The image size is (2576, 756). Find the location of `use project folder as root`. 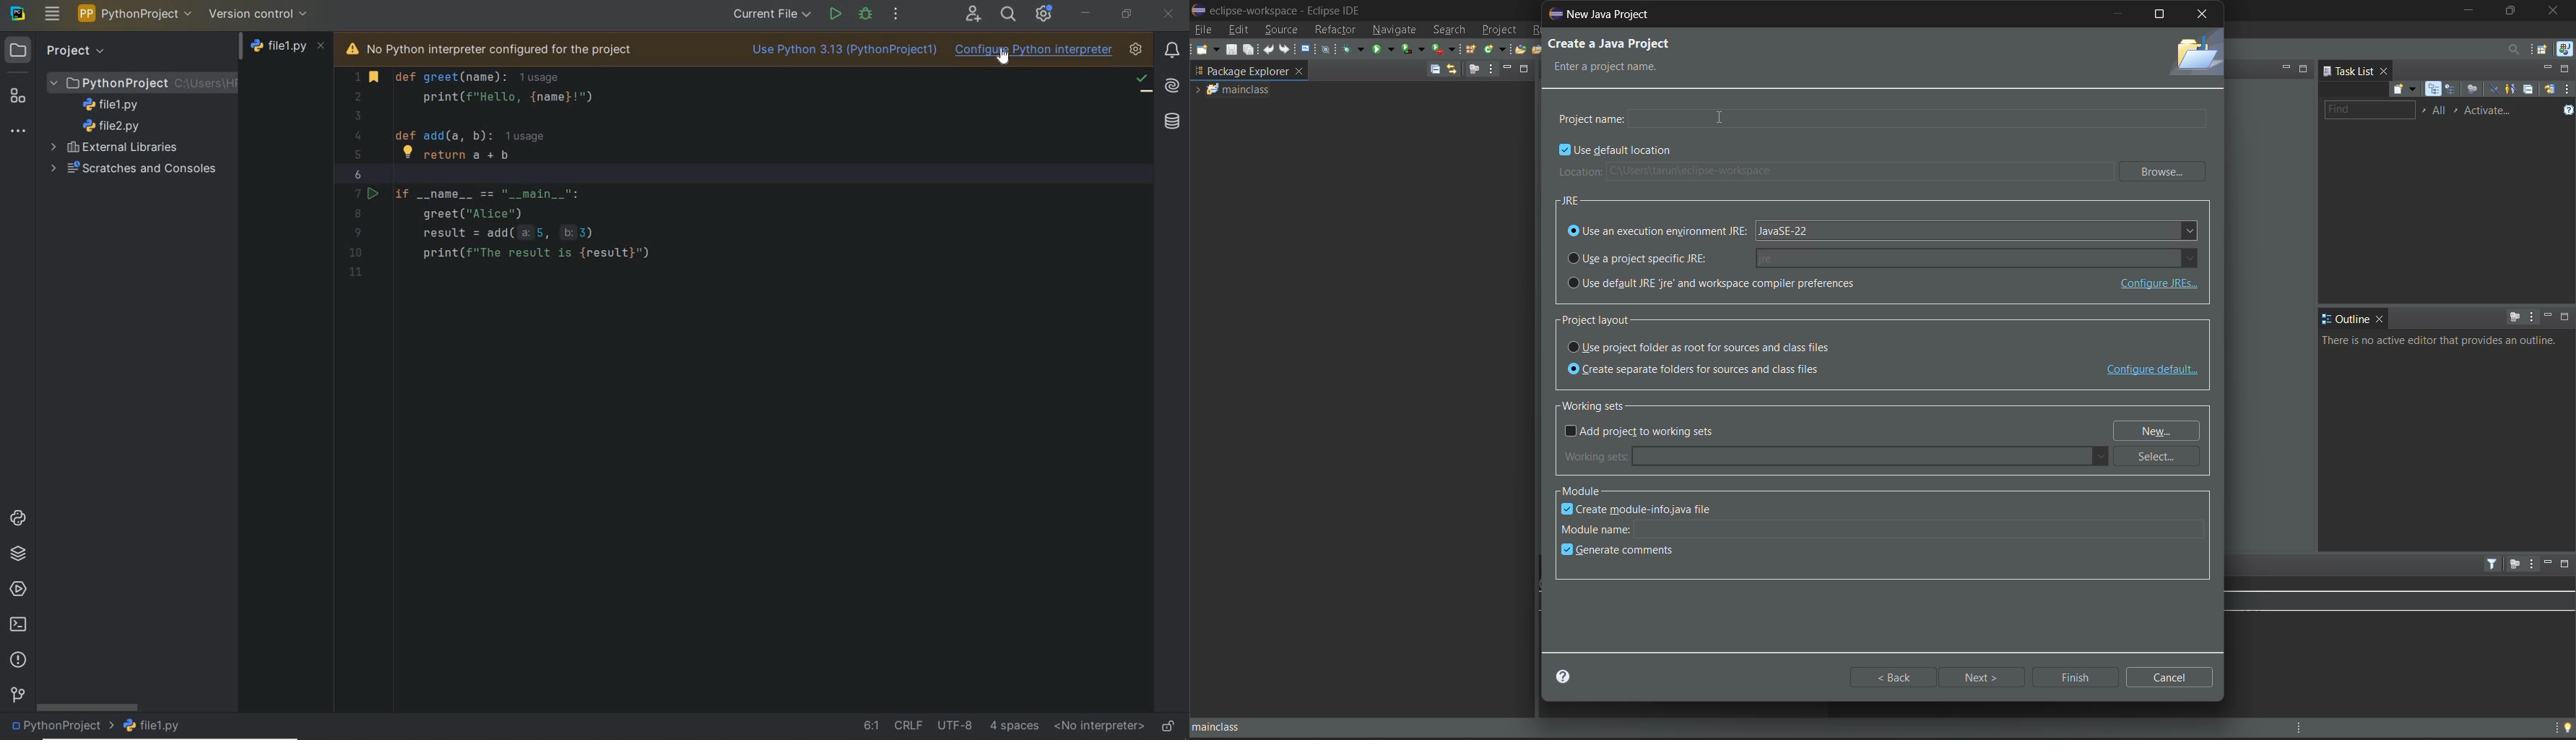

use project folder as root is located at coordinates (1708, 347).